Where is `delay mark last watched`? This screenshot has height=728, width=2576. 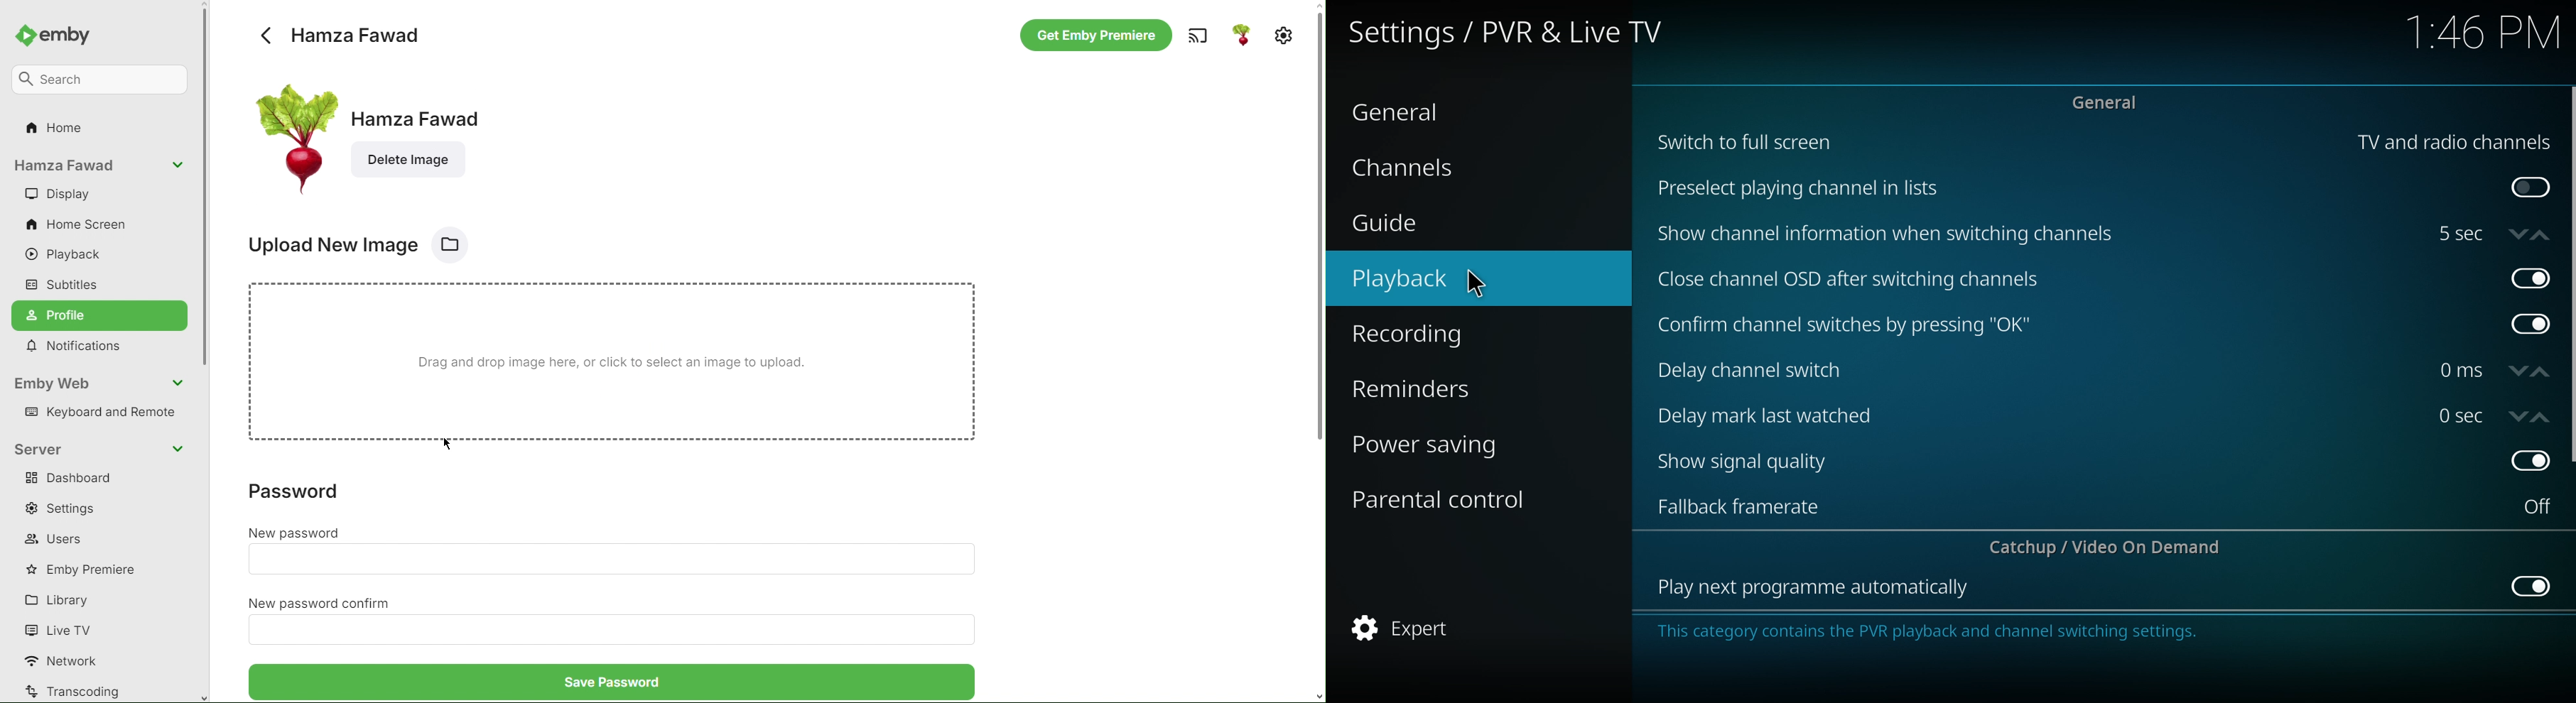 delay mark last watched is located at coordinates (1771, 414).